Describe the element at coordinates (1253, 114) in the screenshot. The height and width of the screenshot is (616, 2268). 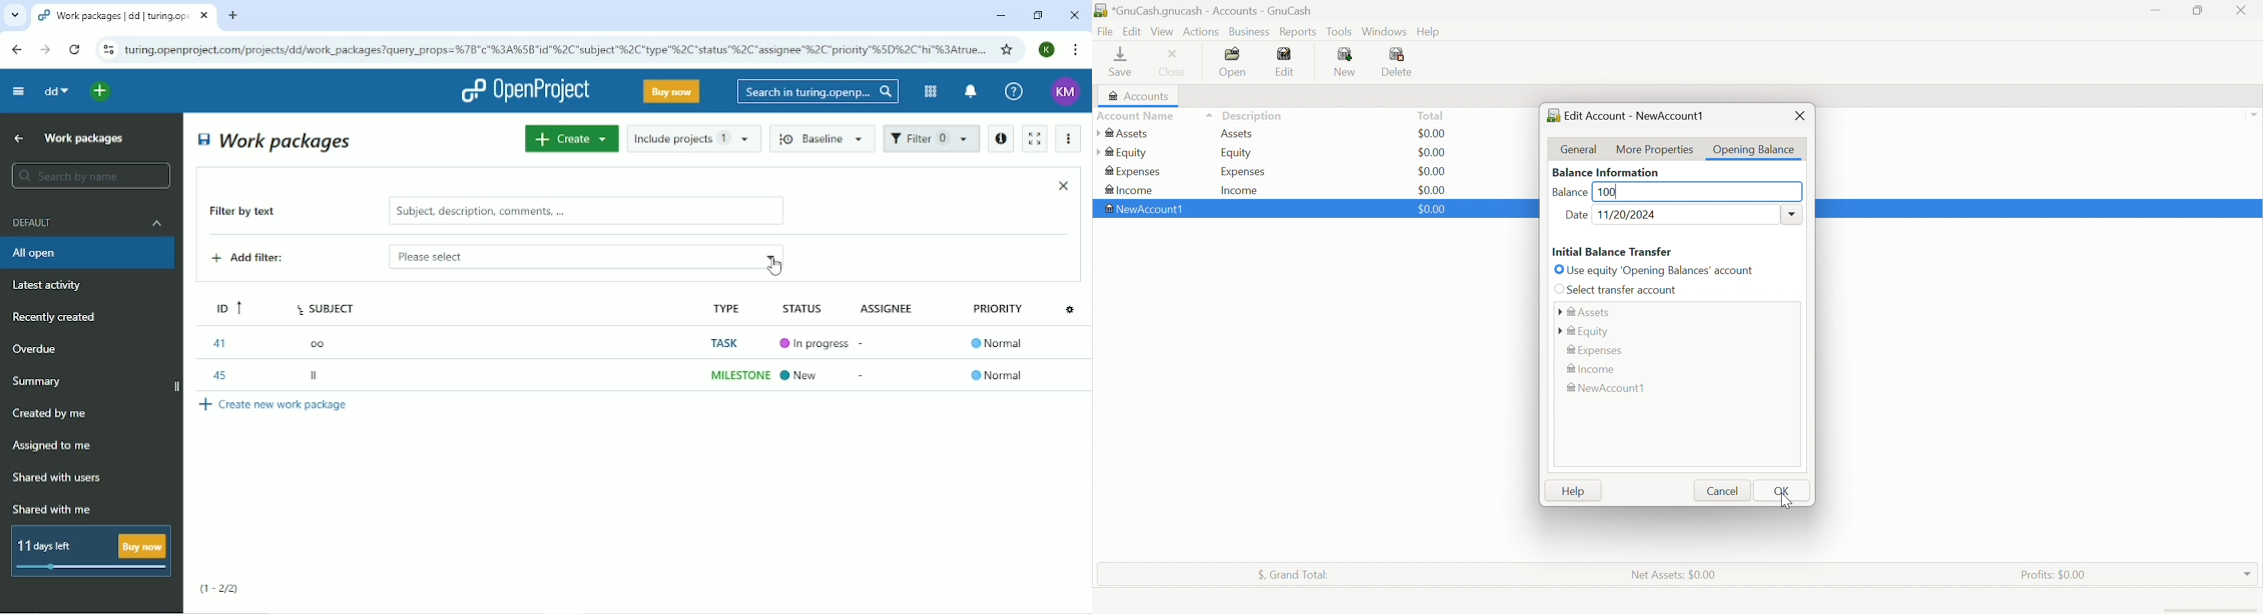
I see `Description` at that location.